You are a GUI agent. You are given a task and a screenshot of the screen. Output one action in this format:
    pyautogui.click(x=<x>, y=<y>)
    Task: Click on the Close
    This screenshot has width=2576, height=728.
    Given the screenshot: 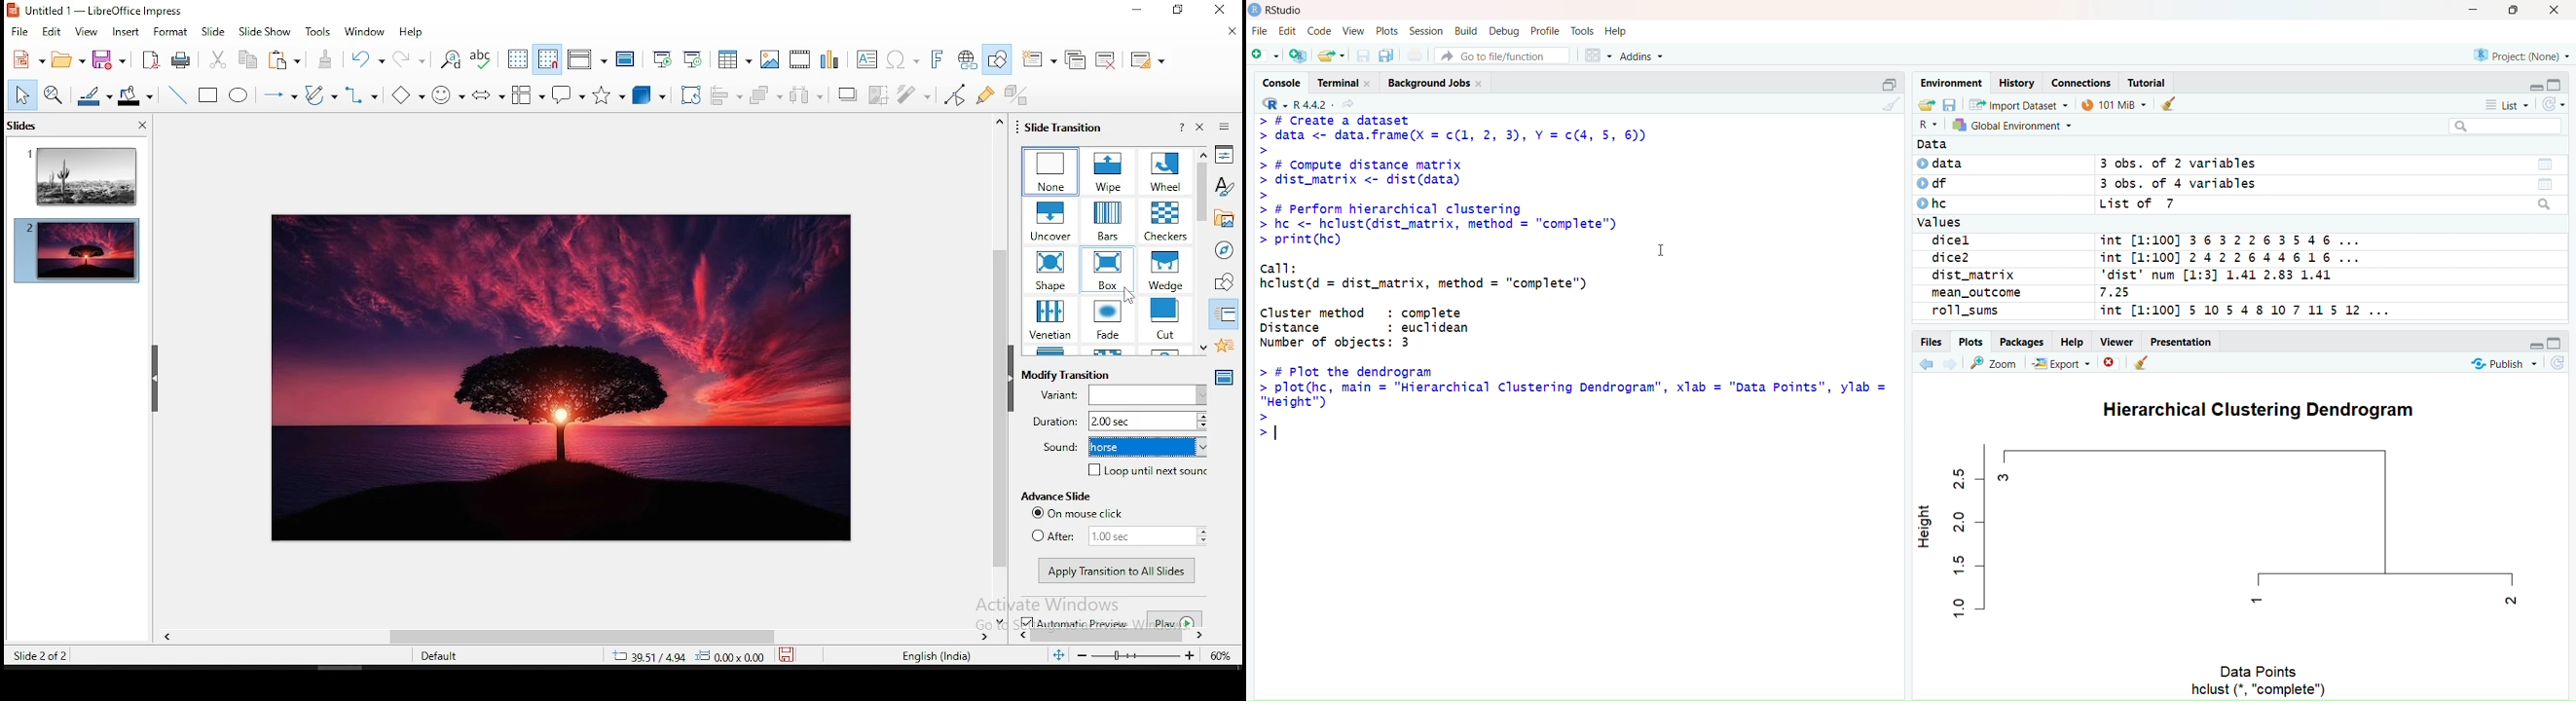 What is the action you would take?
    pyautogui.click(x=1217, y=12)
    